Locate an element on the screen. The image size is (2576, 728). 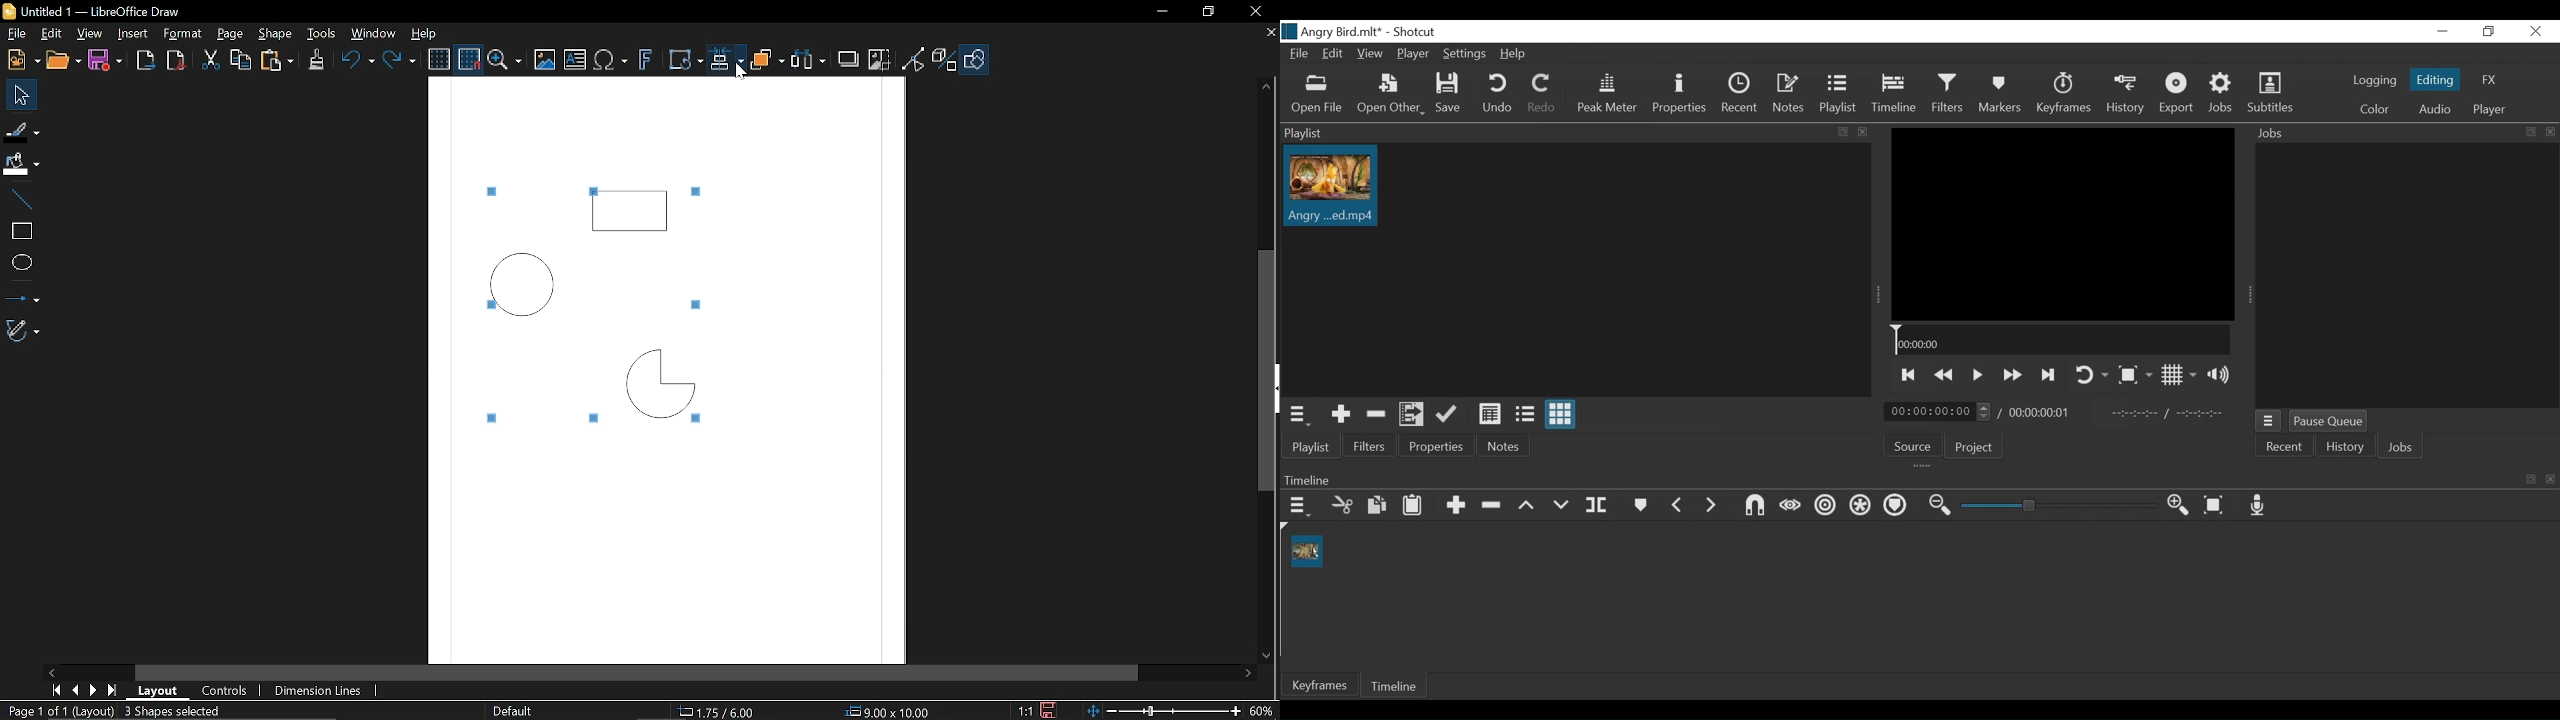
Vertical scrollbar is located at coordinates (1266, 370).